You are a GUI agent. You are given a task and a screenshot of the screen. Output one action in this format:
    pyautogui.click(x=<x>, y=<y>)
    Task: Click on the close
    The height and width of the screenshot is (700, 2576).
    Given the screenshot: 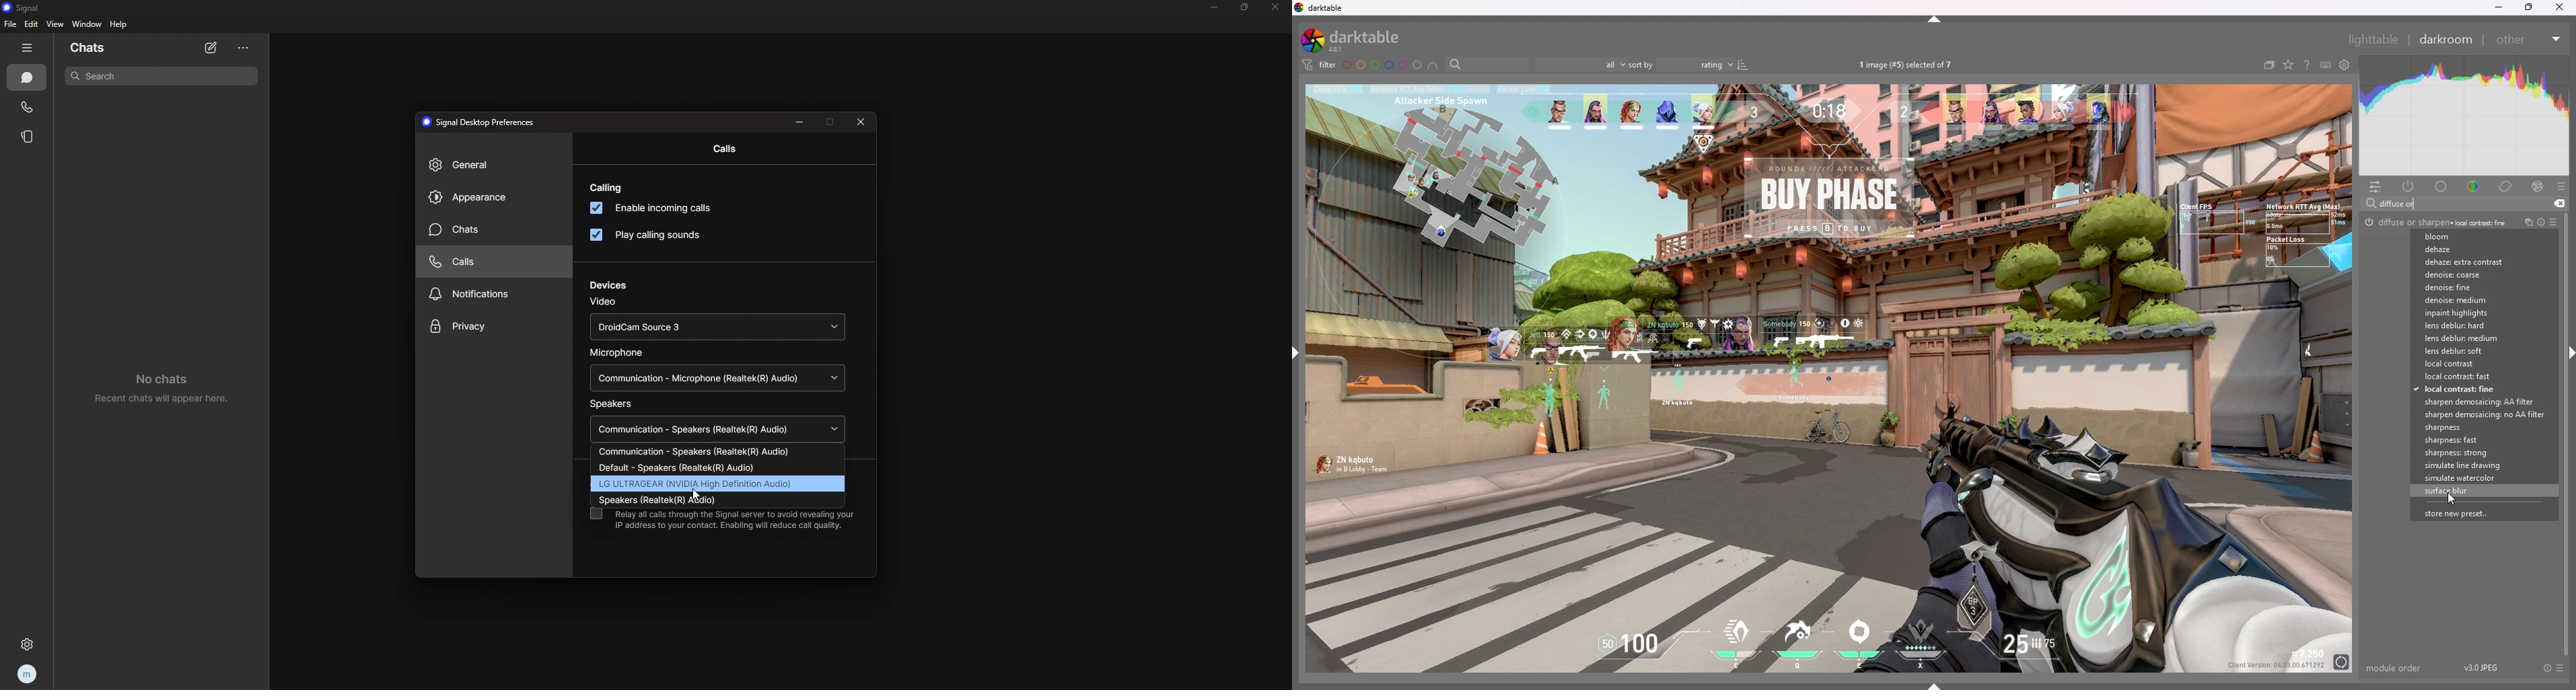 What is the action you would take?
    pyautogui.click(x=2562, y=6)
    